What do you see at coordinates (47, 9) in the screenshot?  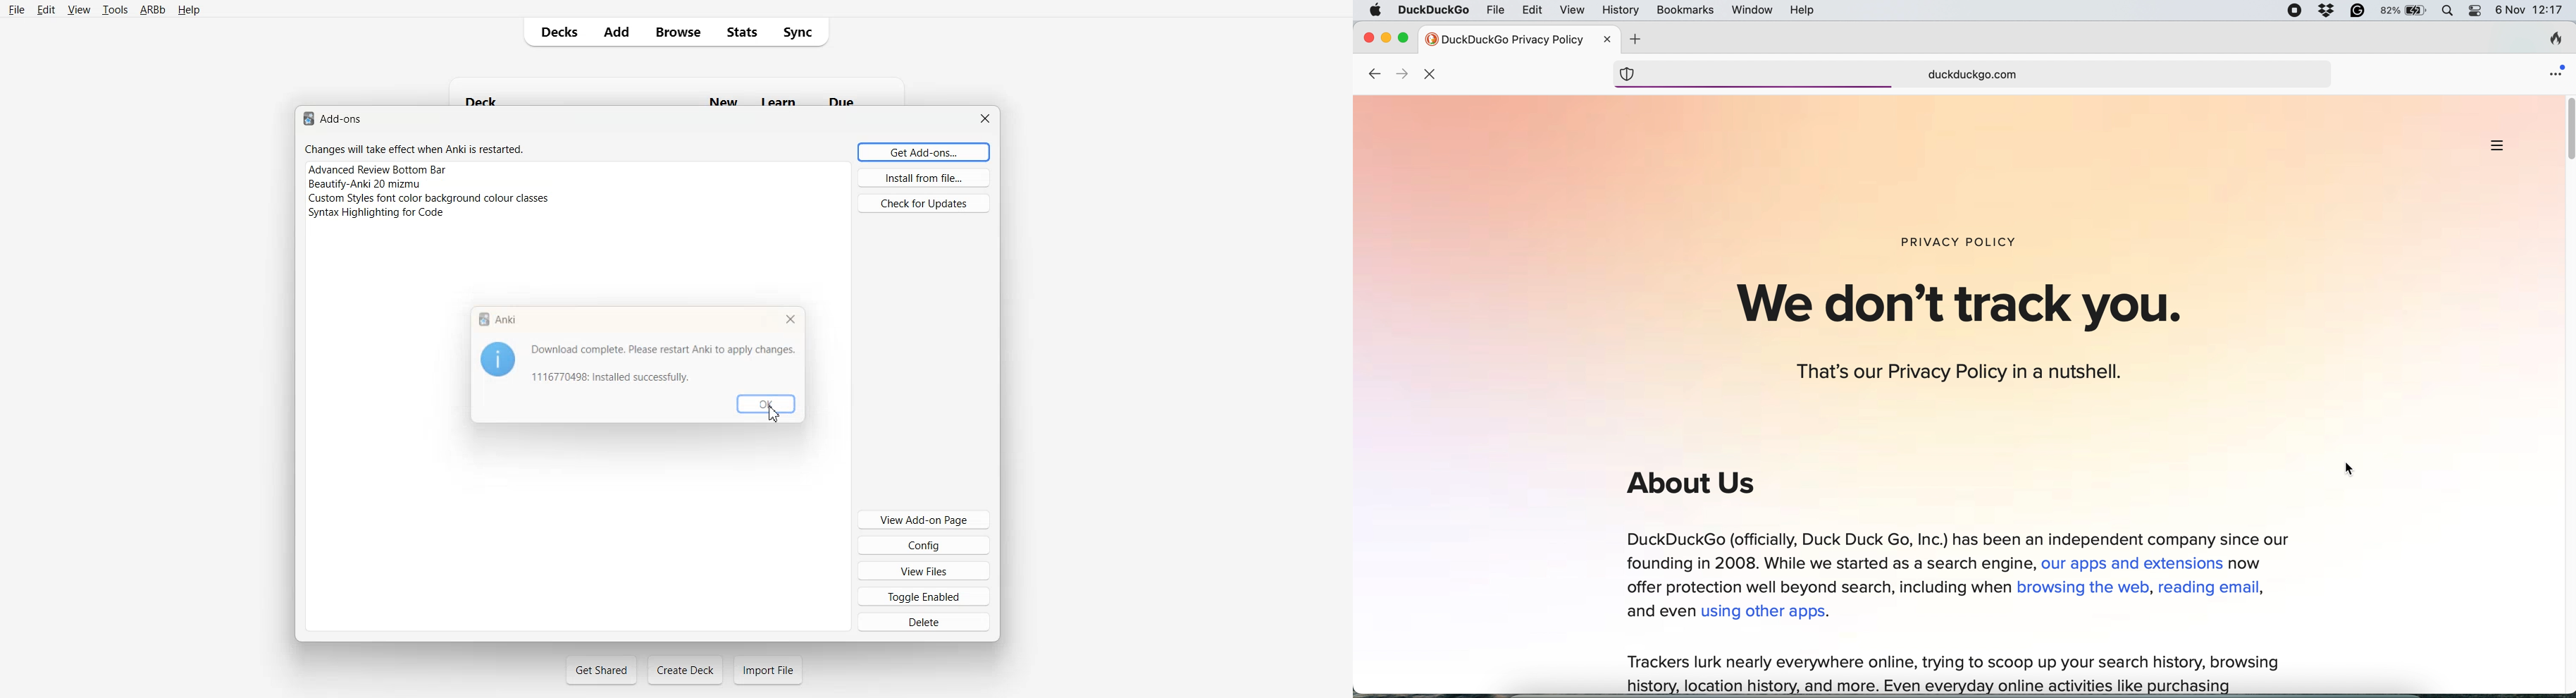 I see `Edit` at bounding box center [47, 9].